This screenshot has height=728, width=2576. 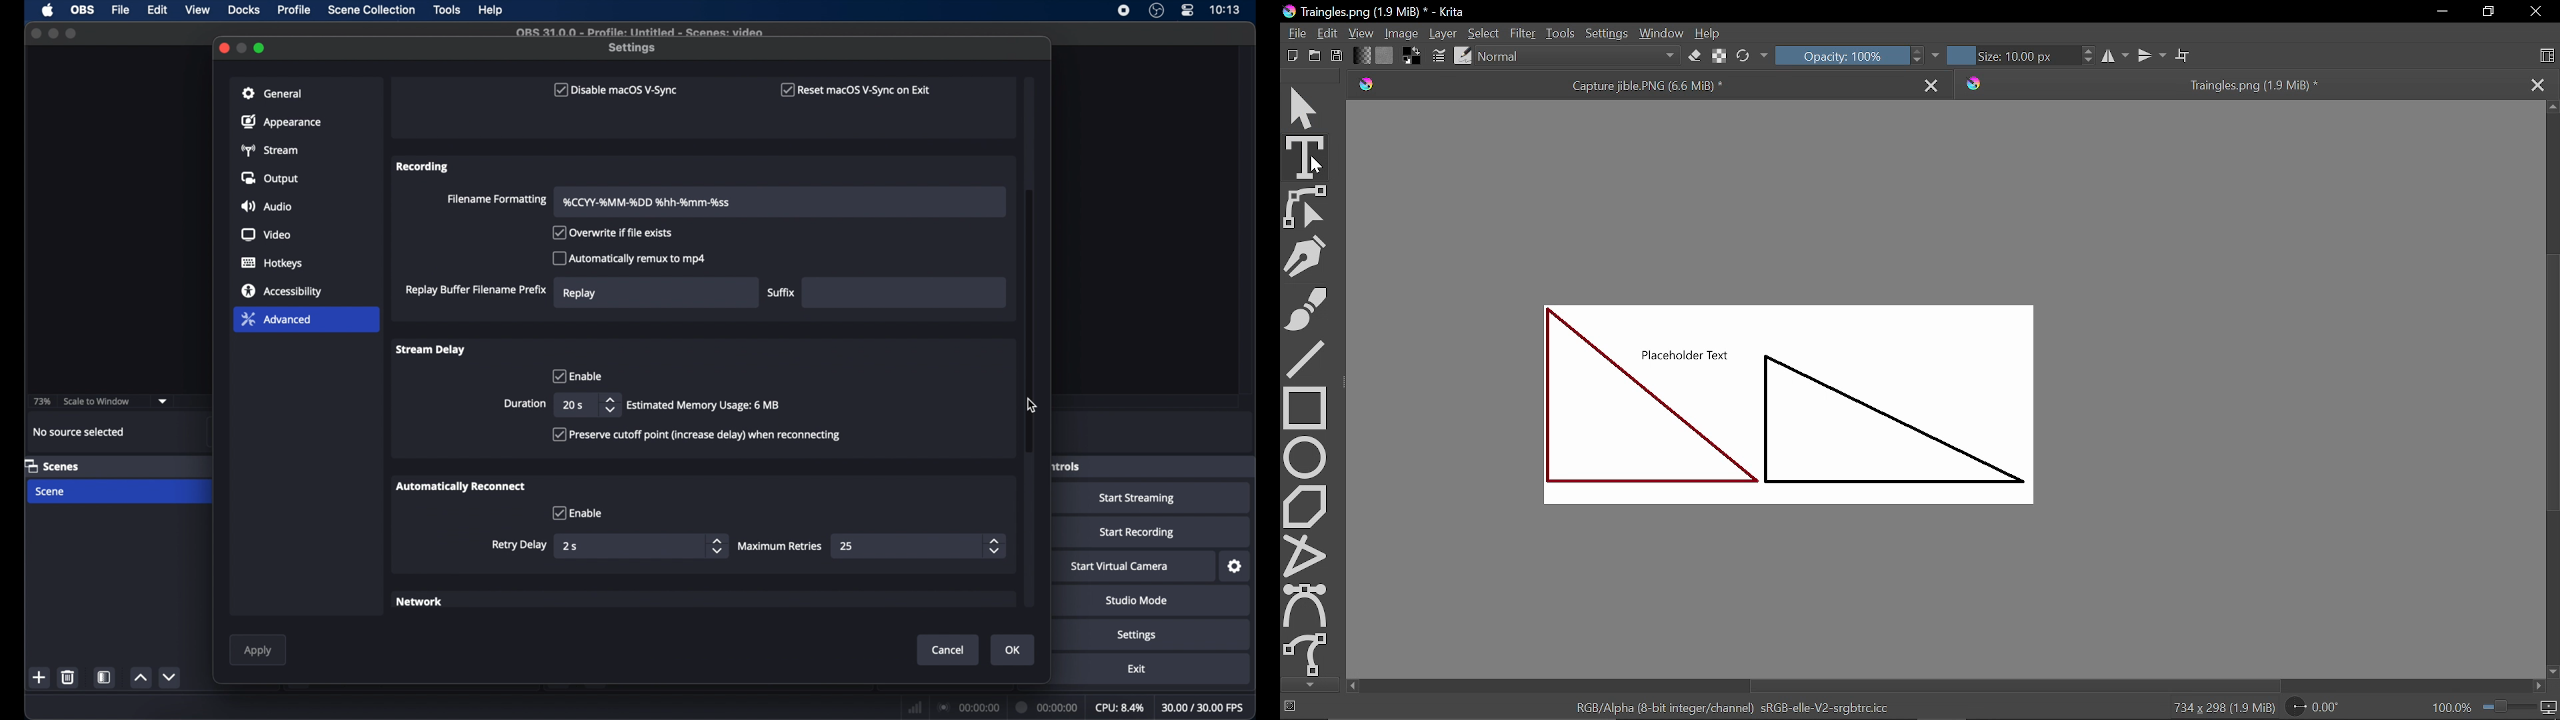 What do you see at coordinates (1187, 11) in the screenshot?
I see `control center` at bounding box center [1187, 11].